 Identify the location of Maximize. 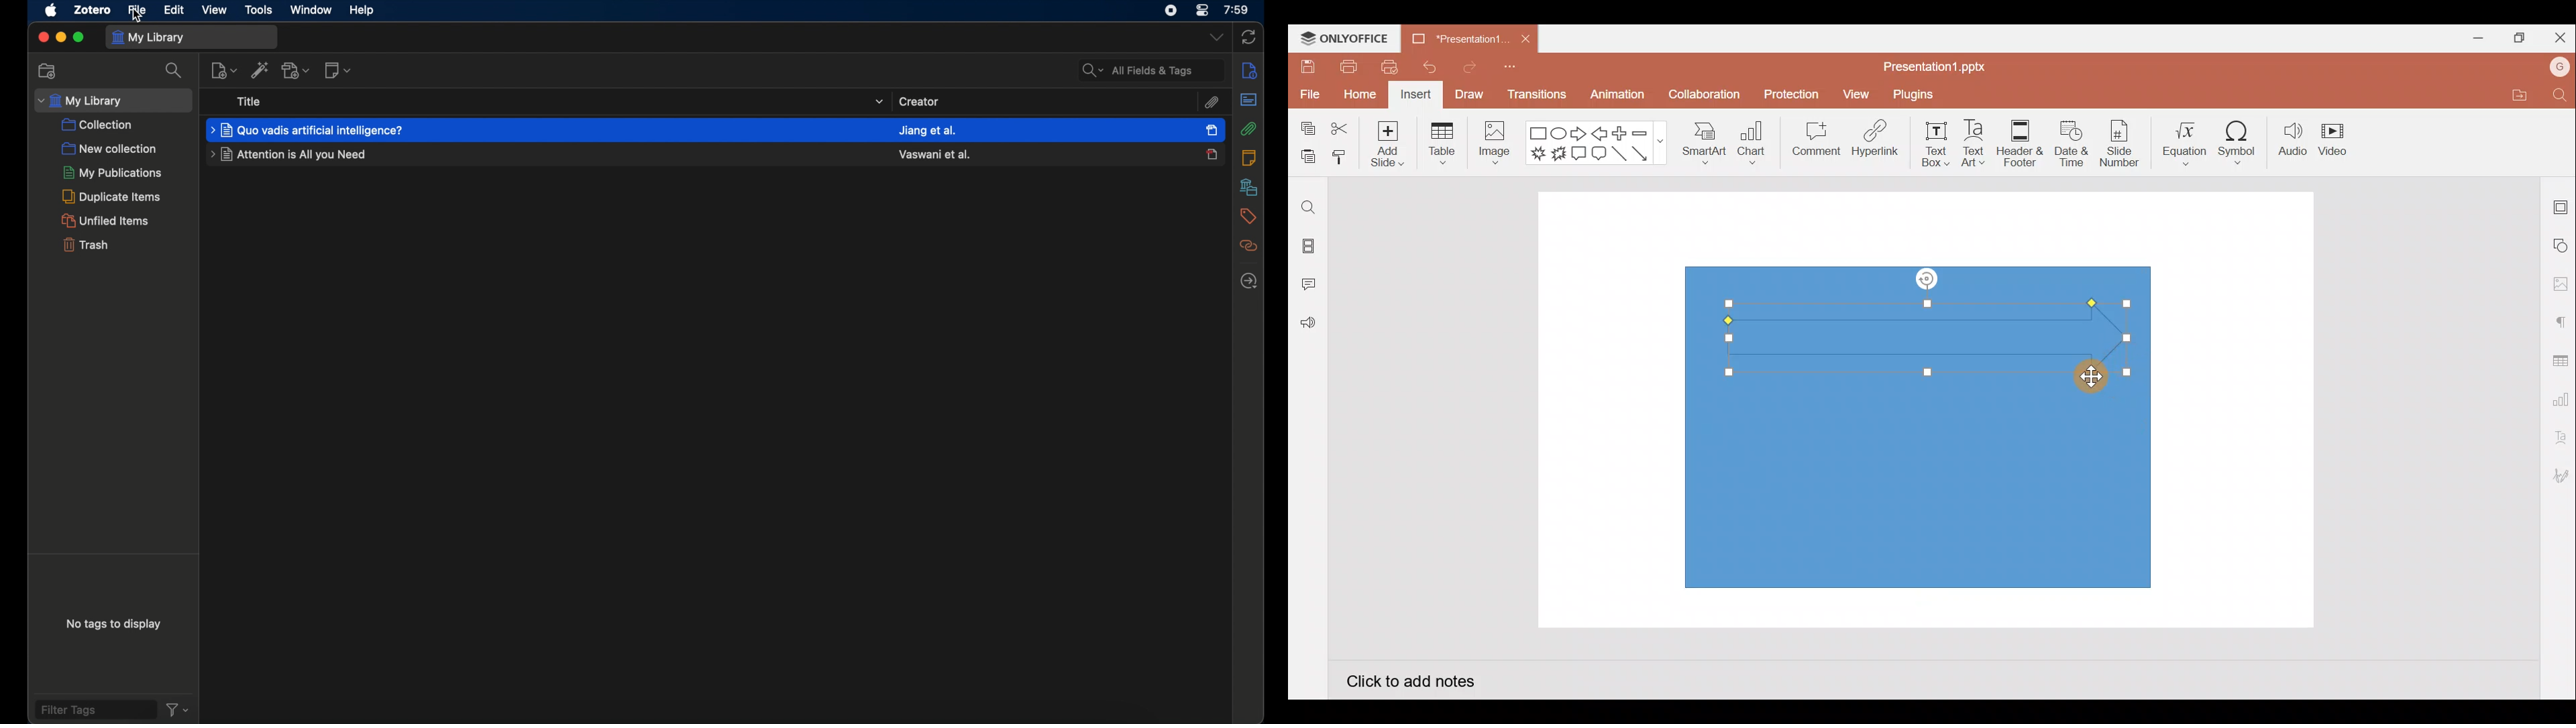
(2516, 38).